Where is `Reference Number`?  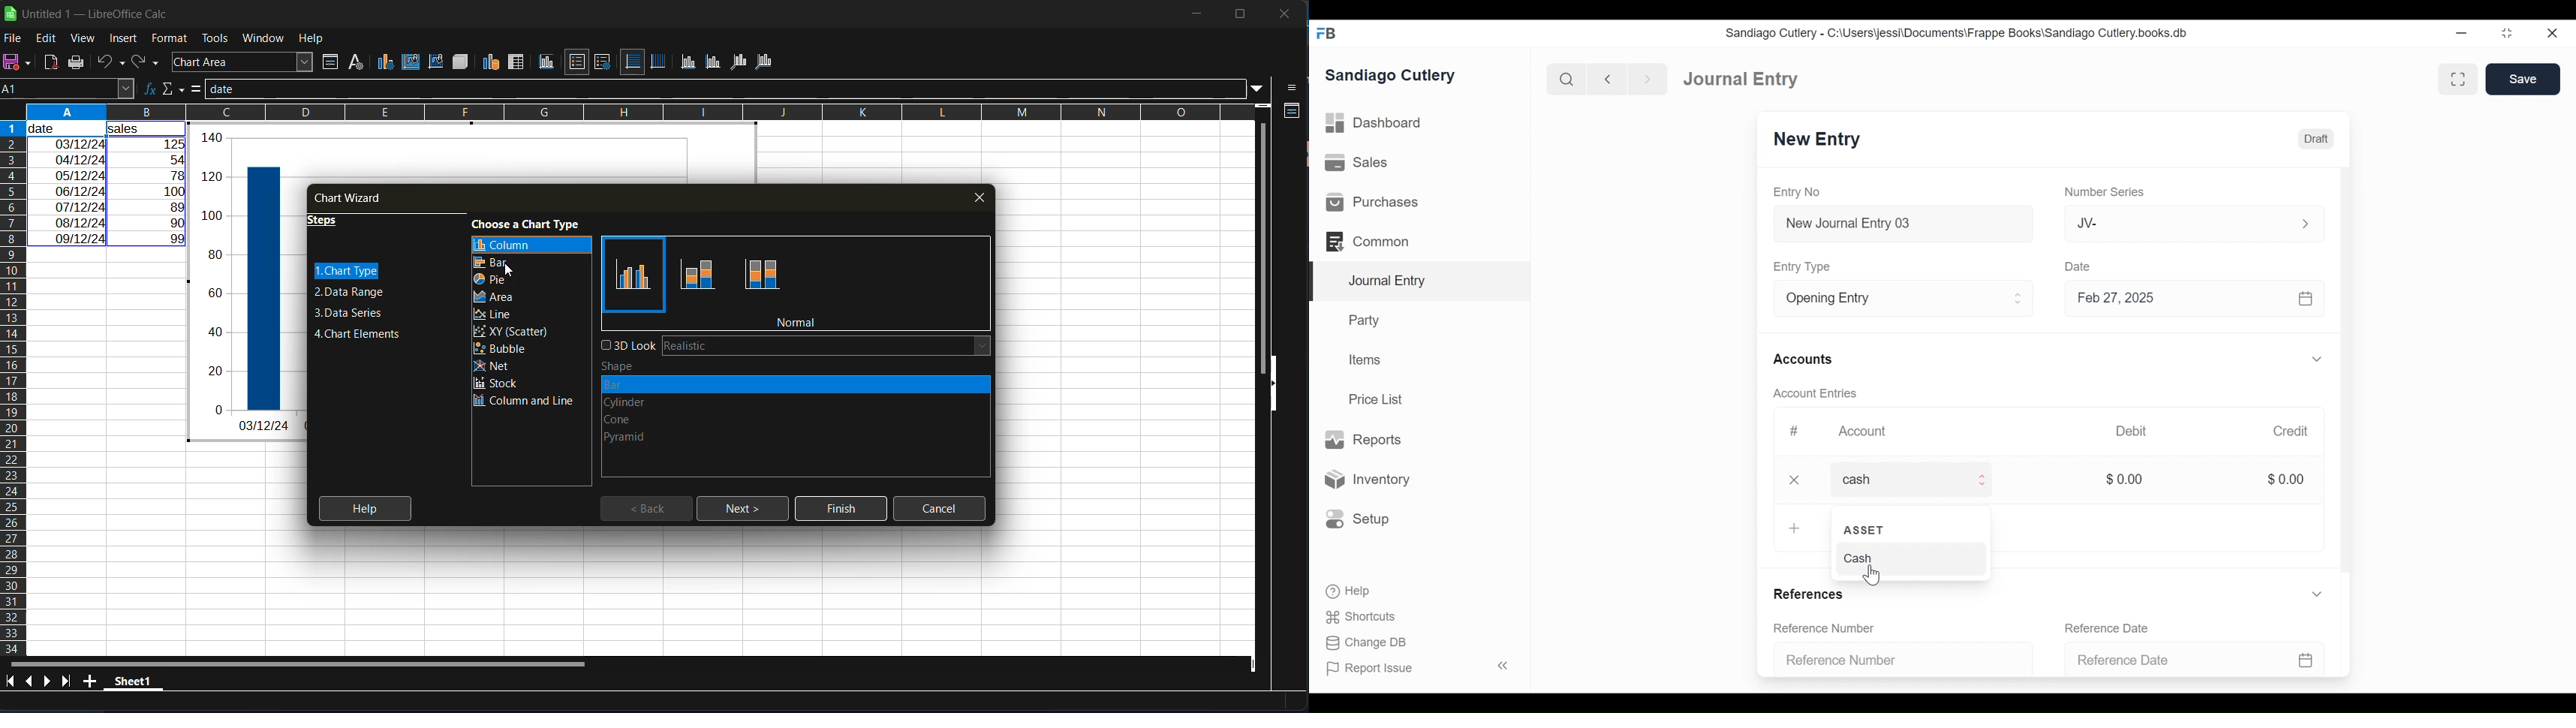 Reference Number is located at coordinates (1896, 658).